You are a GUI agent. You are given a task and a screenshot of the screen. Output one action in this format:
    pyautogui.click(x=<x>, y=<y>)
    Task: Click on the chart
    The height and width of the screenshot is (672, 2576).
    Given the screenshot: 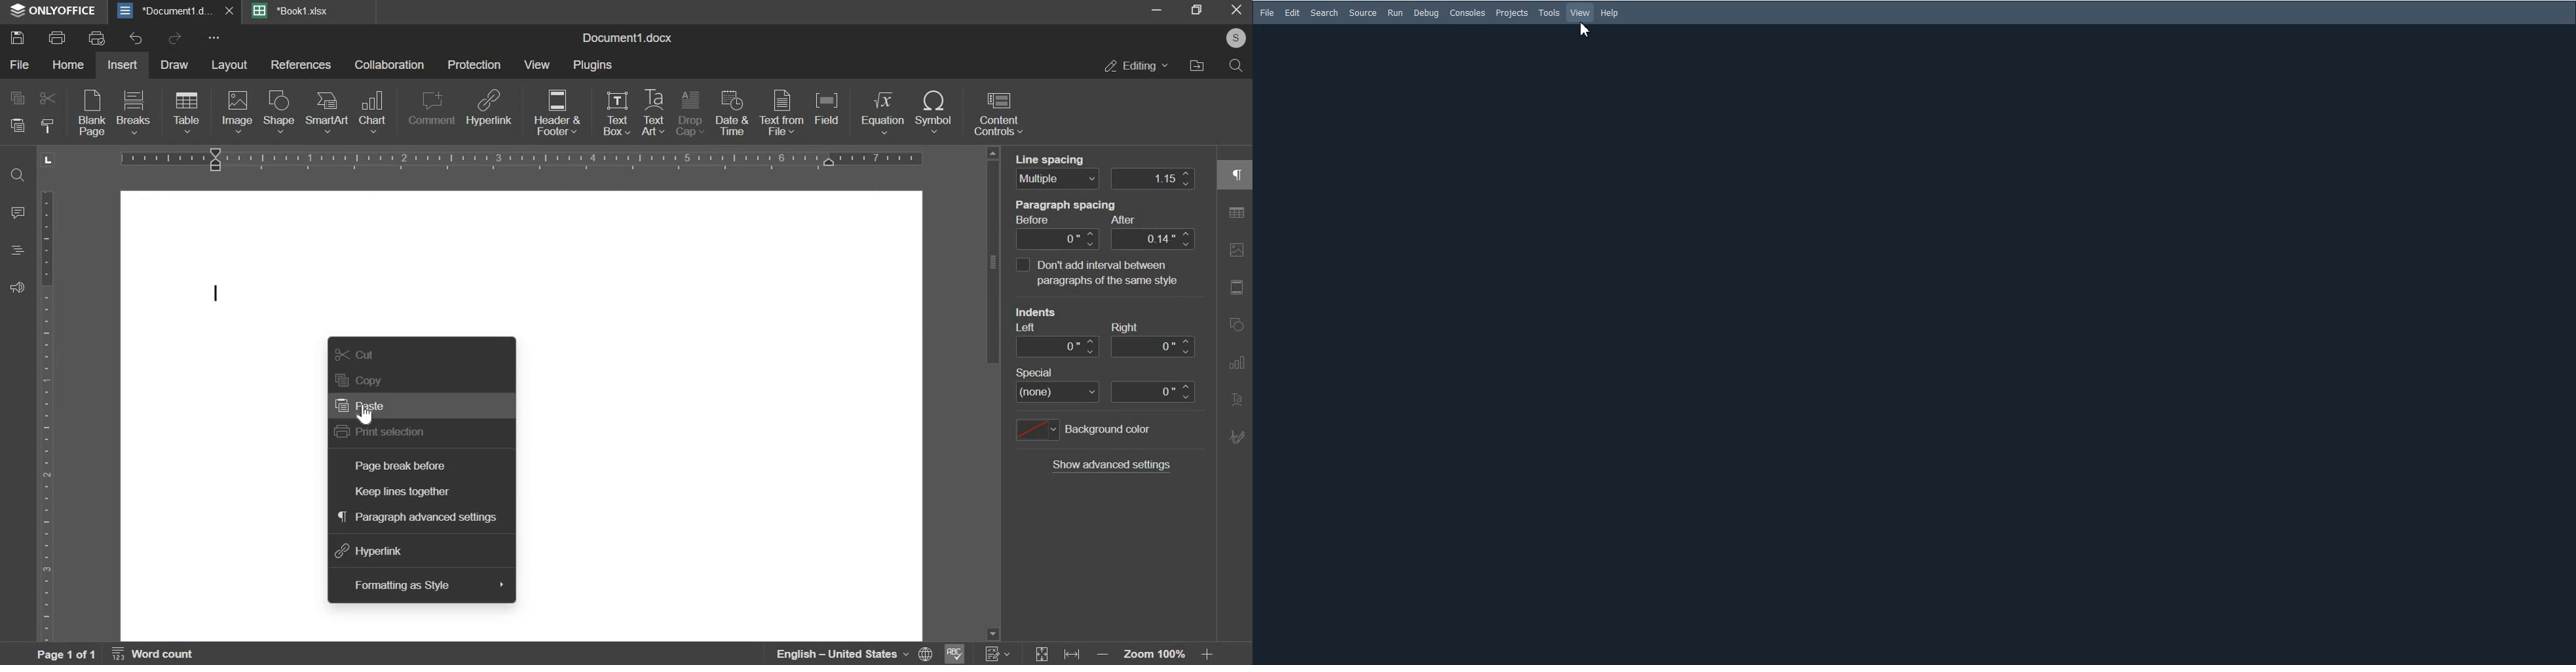 What is the action you would take?
    pyautogui.click(x=372, y=111)
    